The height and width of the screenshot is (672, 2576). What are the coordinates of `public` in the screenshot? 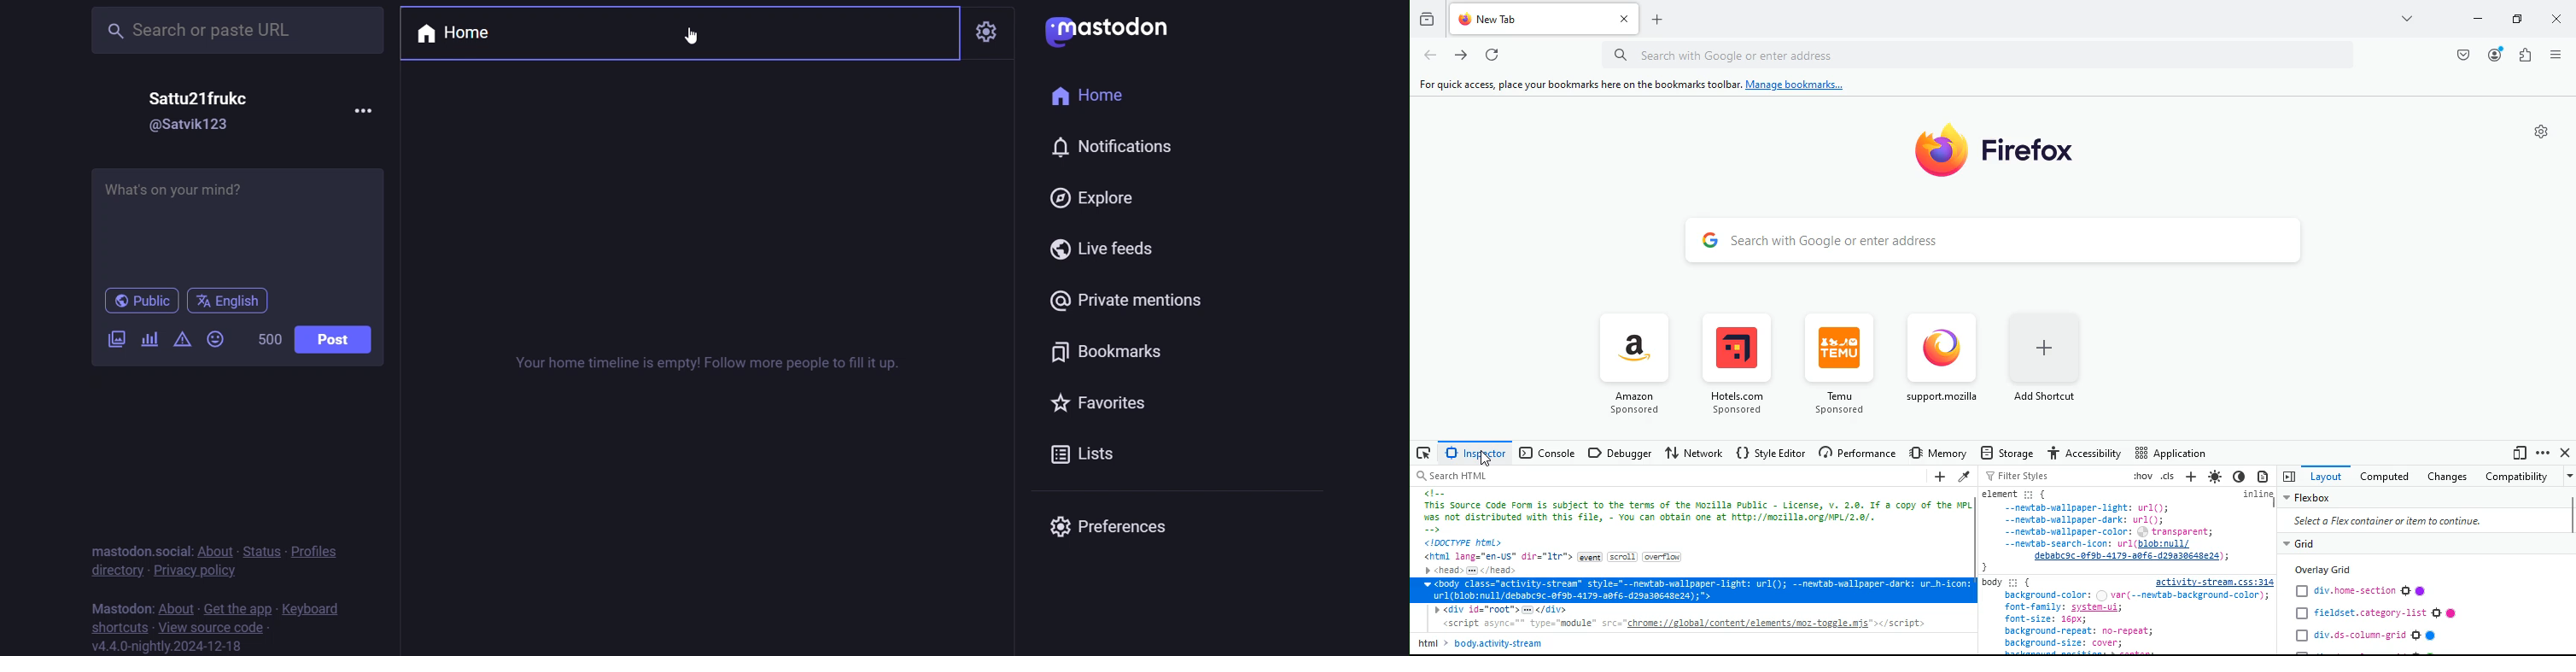 It's located at (144, 301).